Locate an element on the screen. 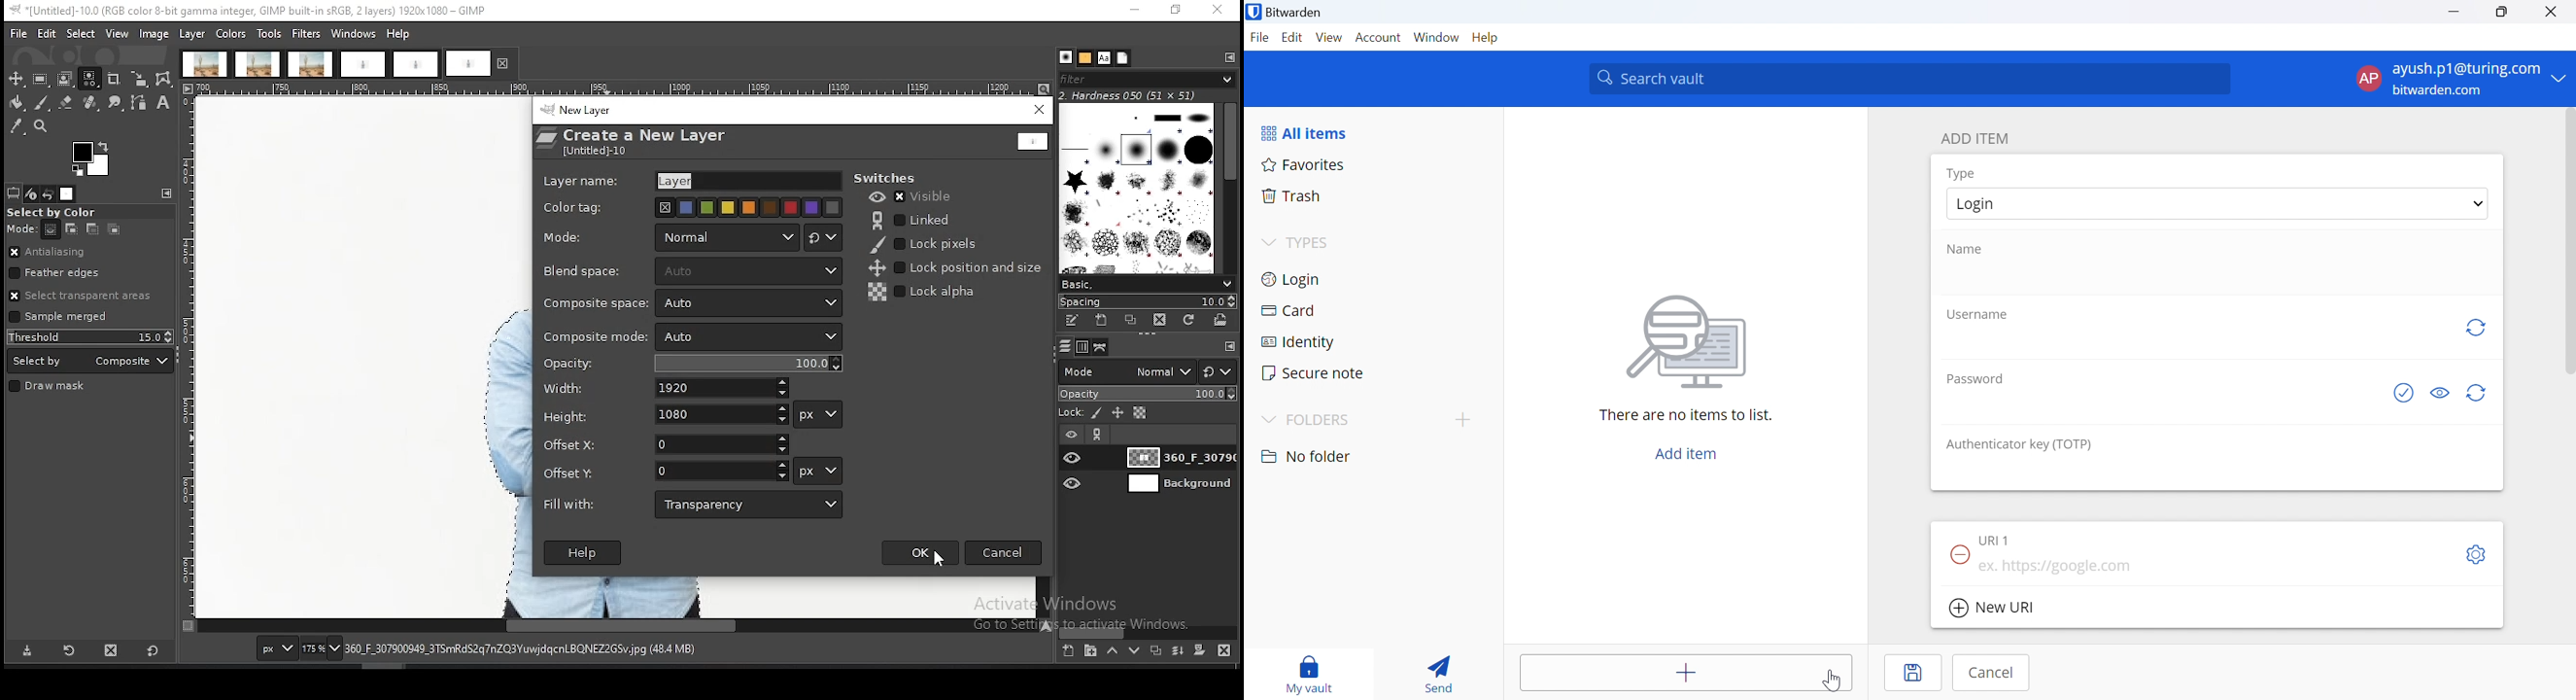 This screenshot has width=2576, height=700. lock pixels is located at coordinates (1097, 414).